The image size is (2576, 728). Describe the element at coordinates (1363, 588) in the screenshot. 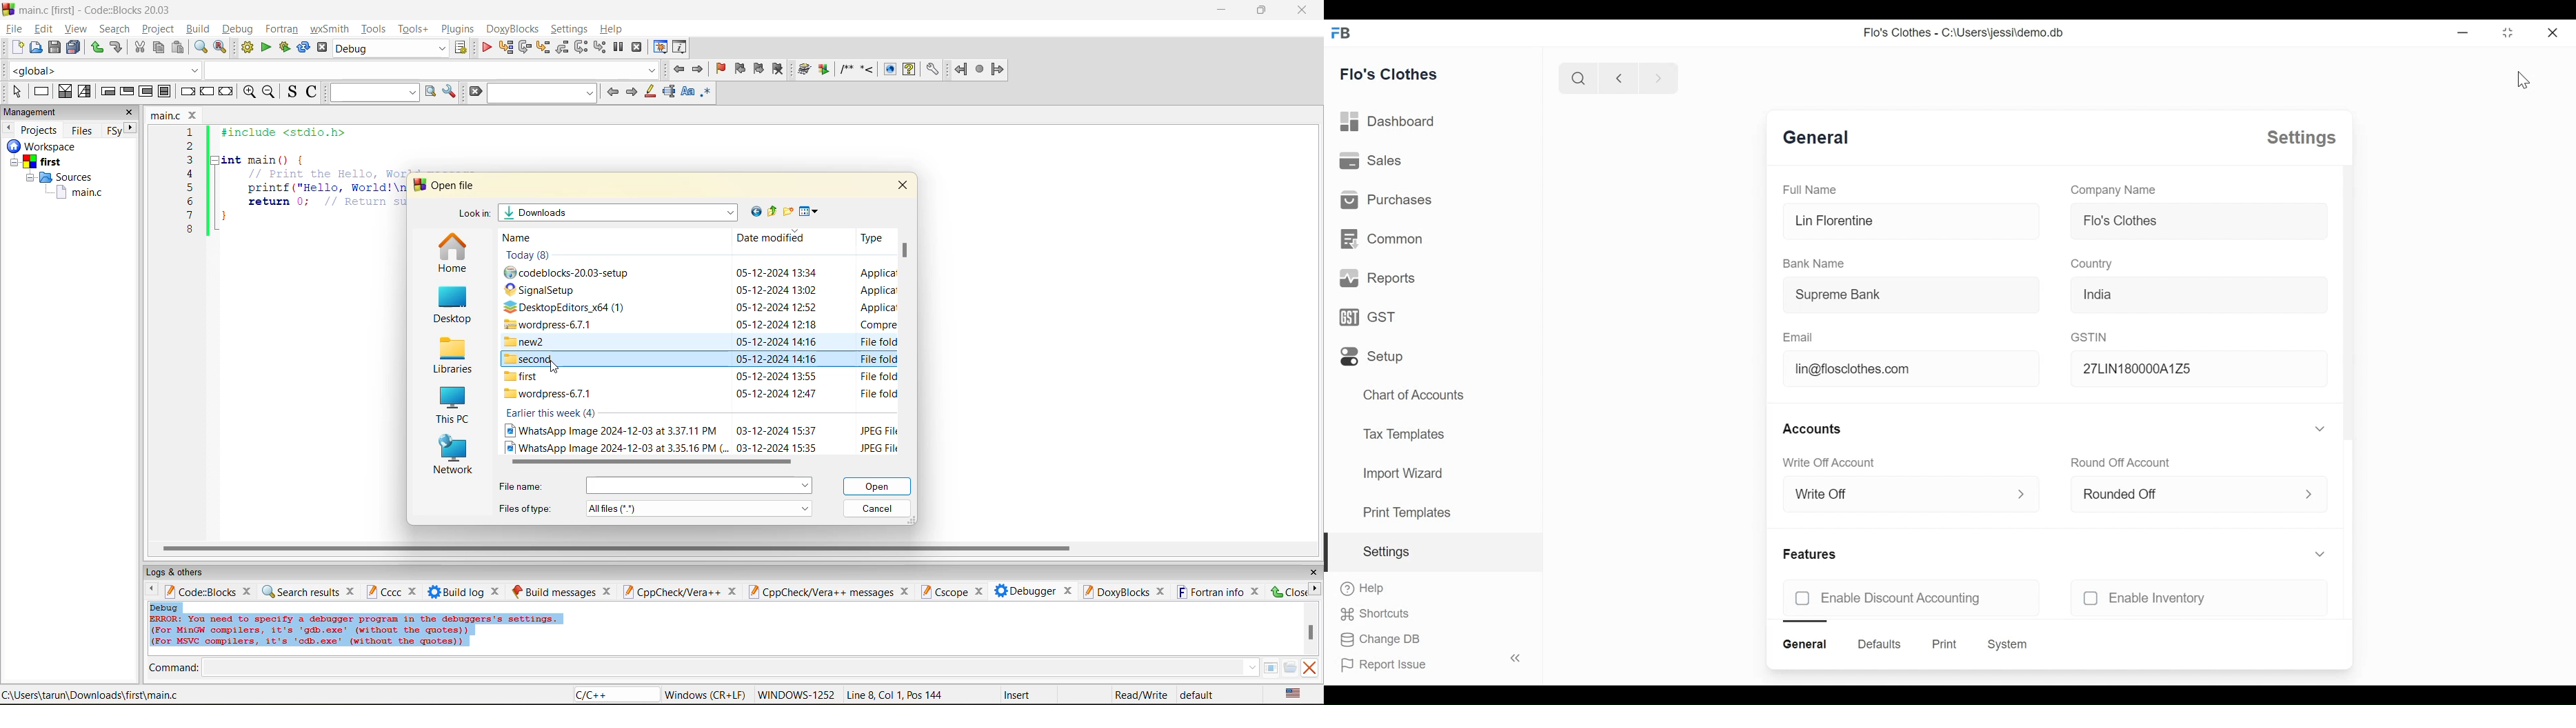

I see `help` at that location.